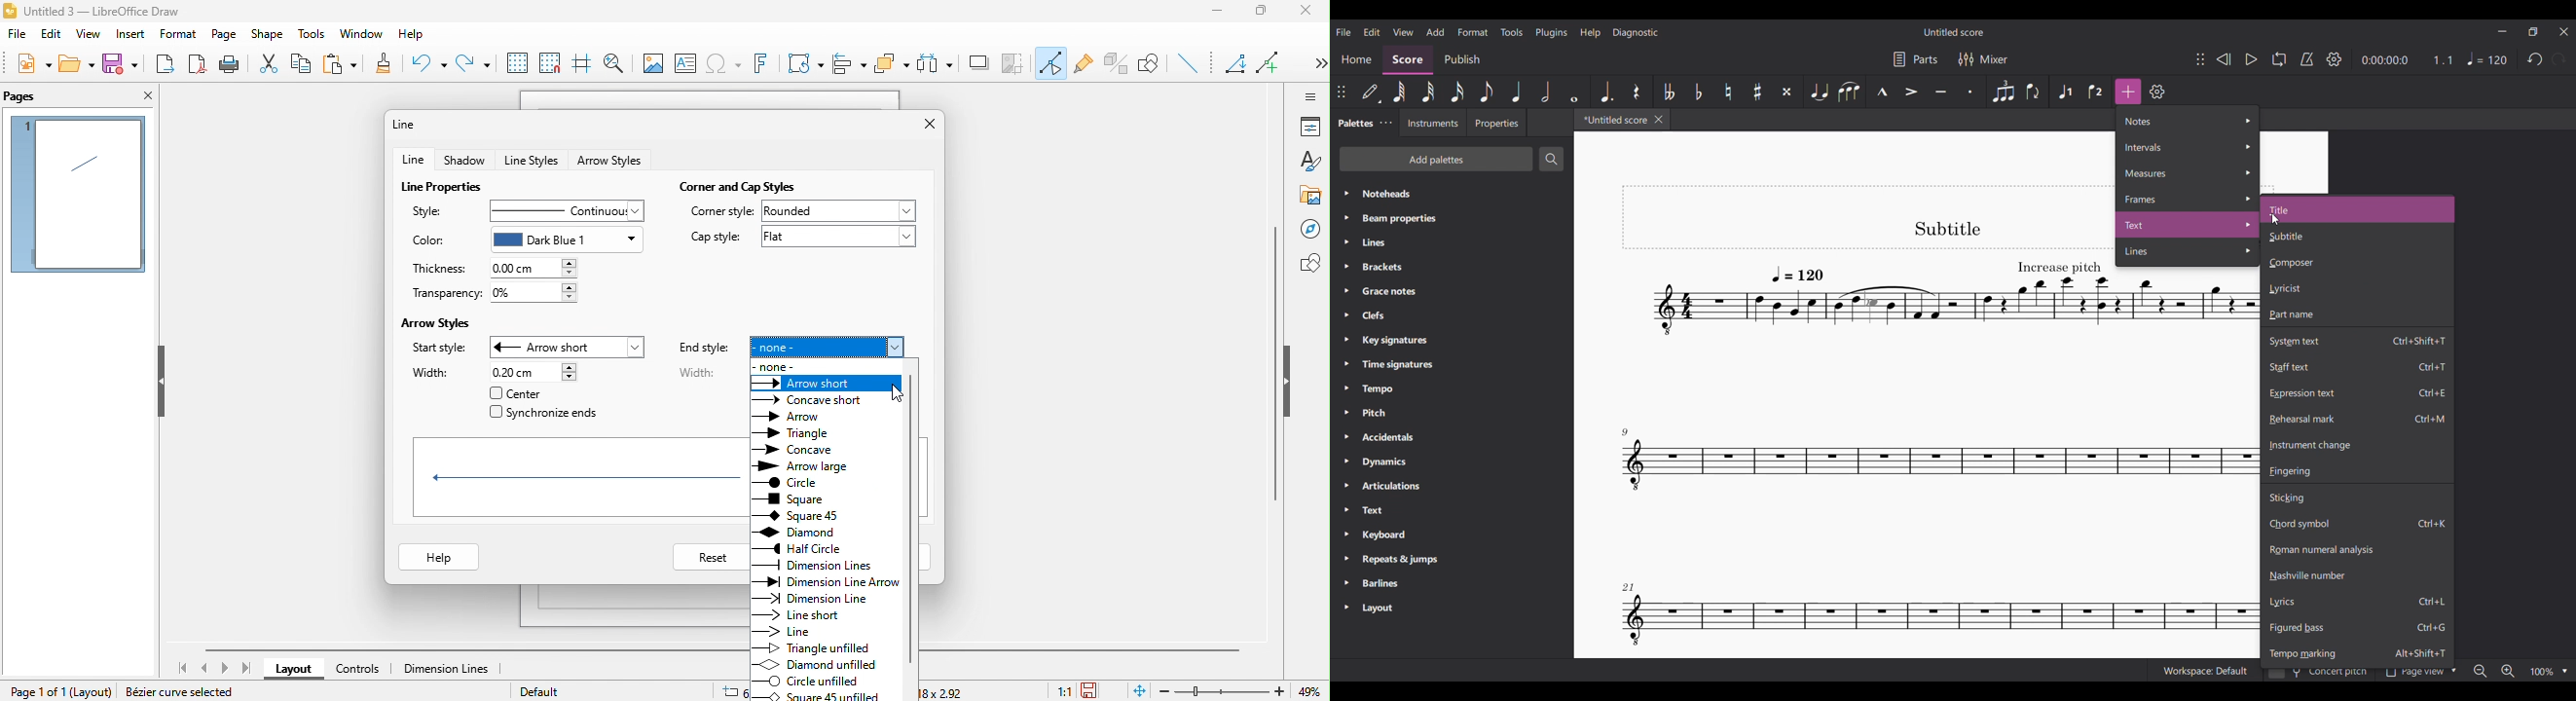 The height and width of the screenshot is (728, 2576). What do you see at coordinates (1371, 32) in the screenshot?
I see `Edit menu` at bounding box center [1371, 32].